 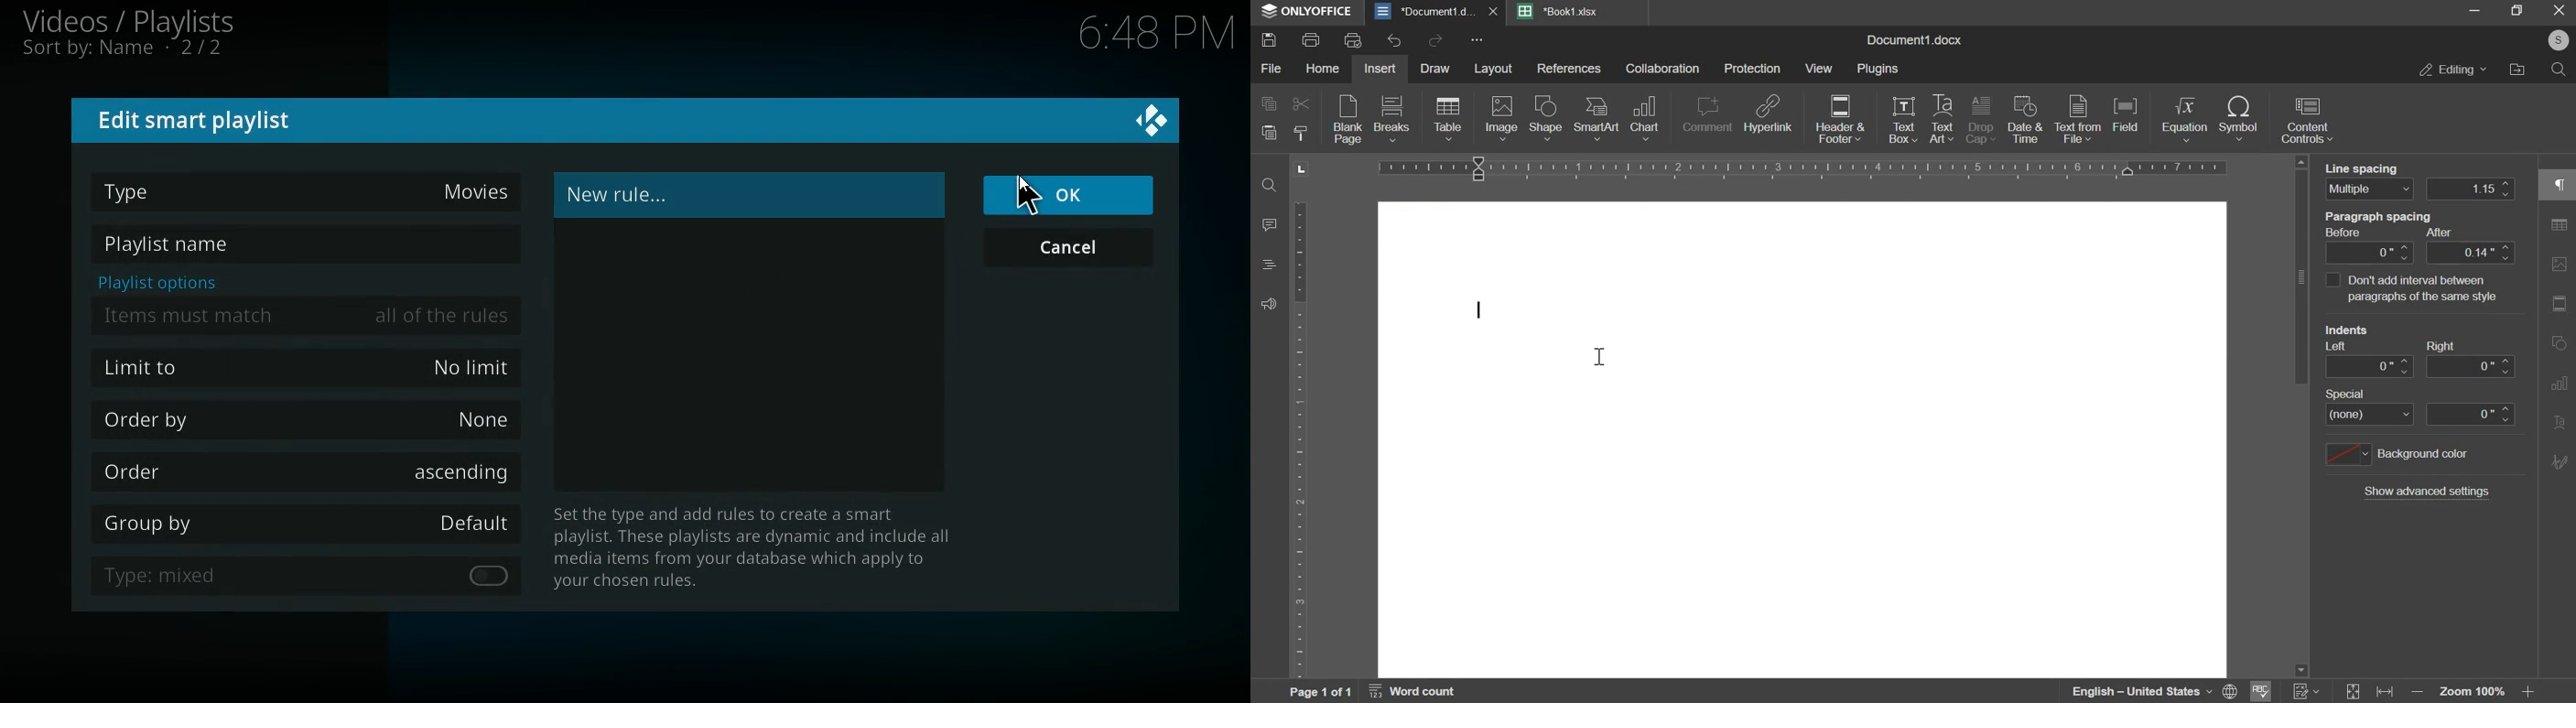 I want to click on order by, so click(x=310, y=421).